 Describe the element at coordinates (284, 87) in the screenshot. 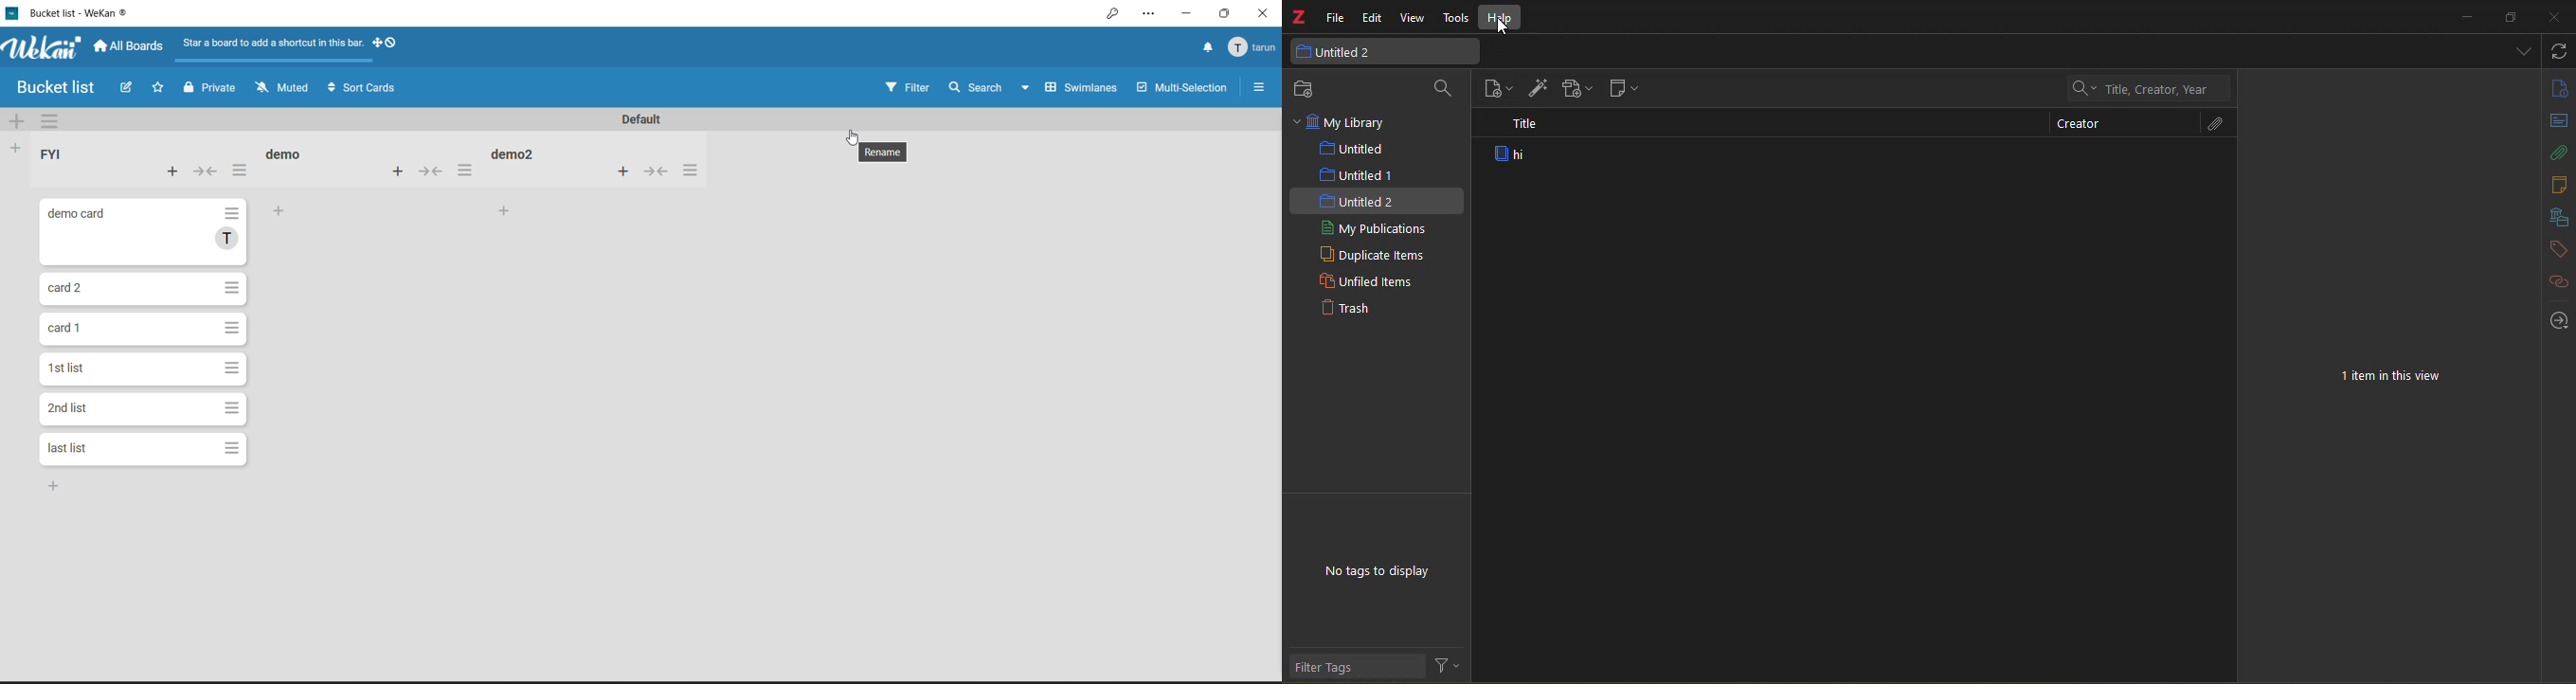

I see `muted` at that location.